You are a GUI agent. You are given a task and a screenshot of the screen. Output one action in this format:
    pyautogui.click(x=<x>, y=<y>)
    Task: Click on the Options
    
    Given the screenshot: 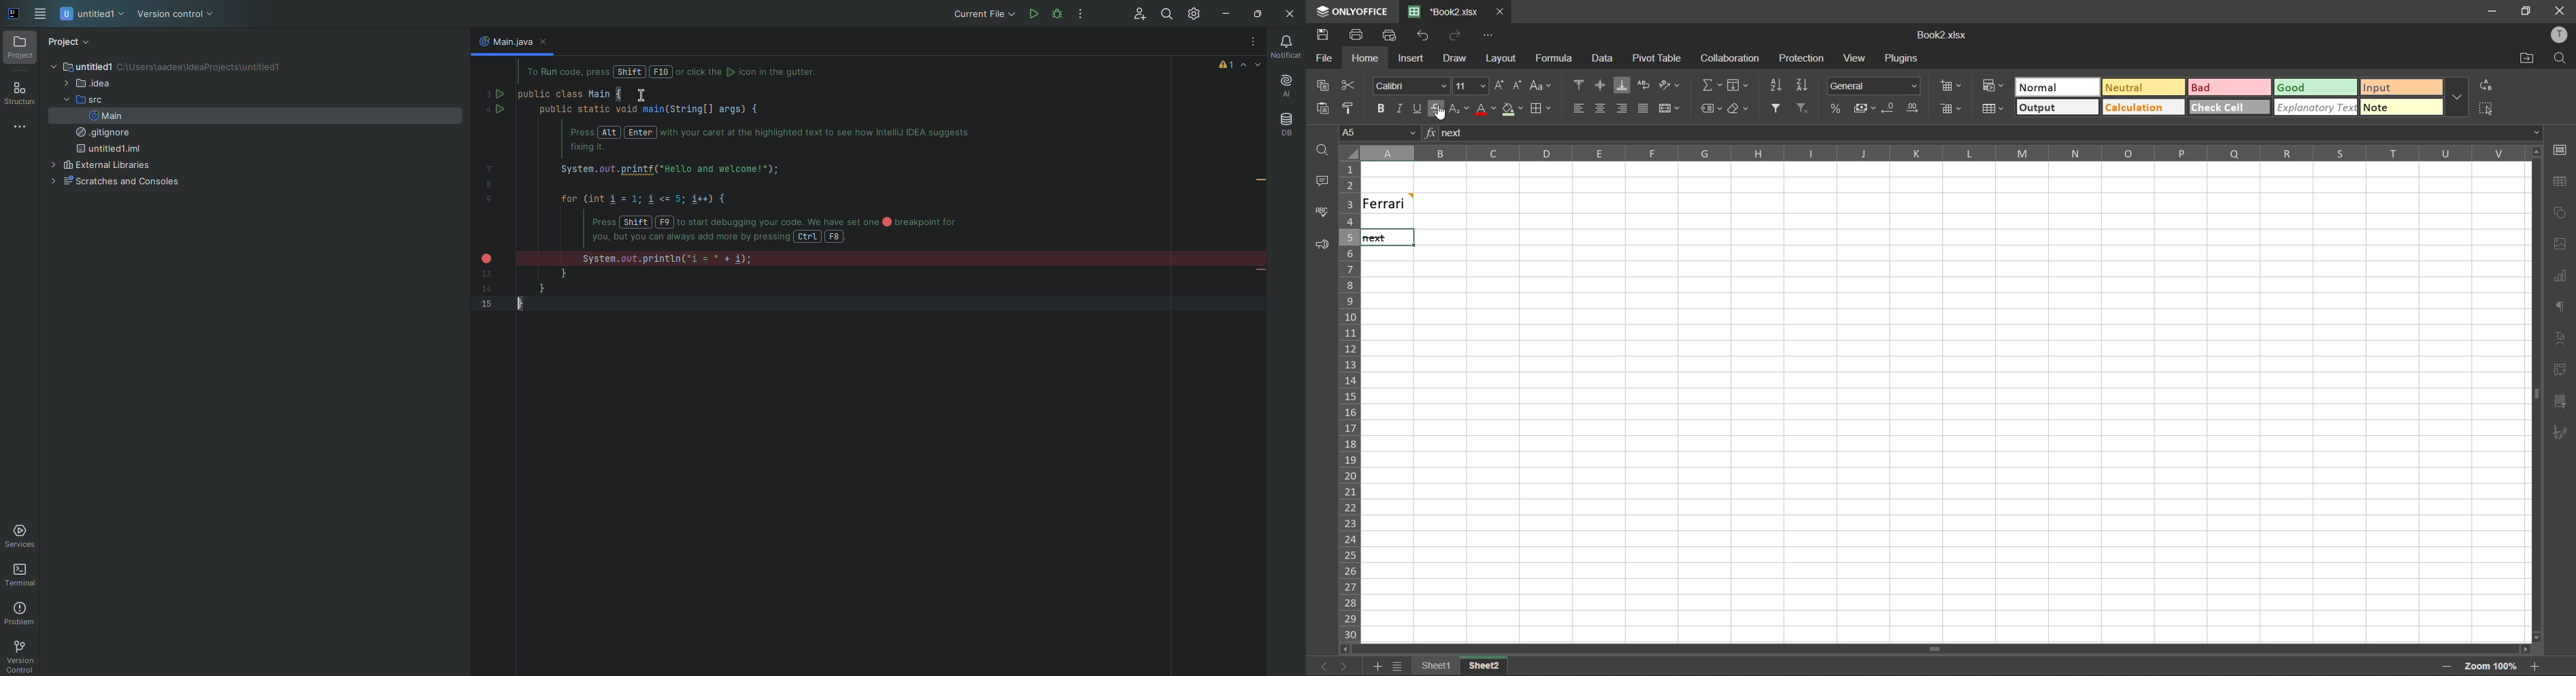 What is the action you would take?
    pyautogui.click(x=1081, y=14)
    